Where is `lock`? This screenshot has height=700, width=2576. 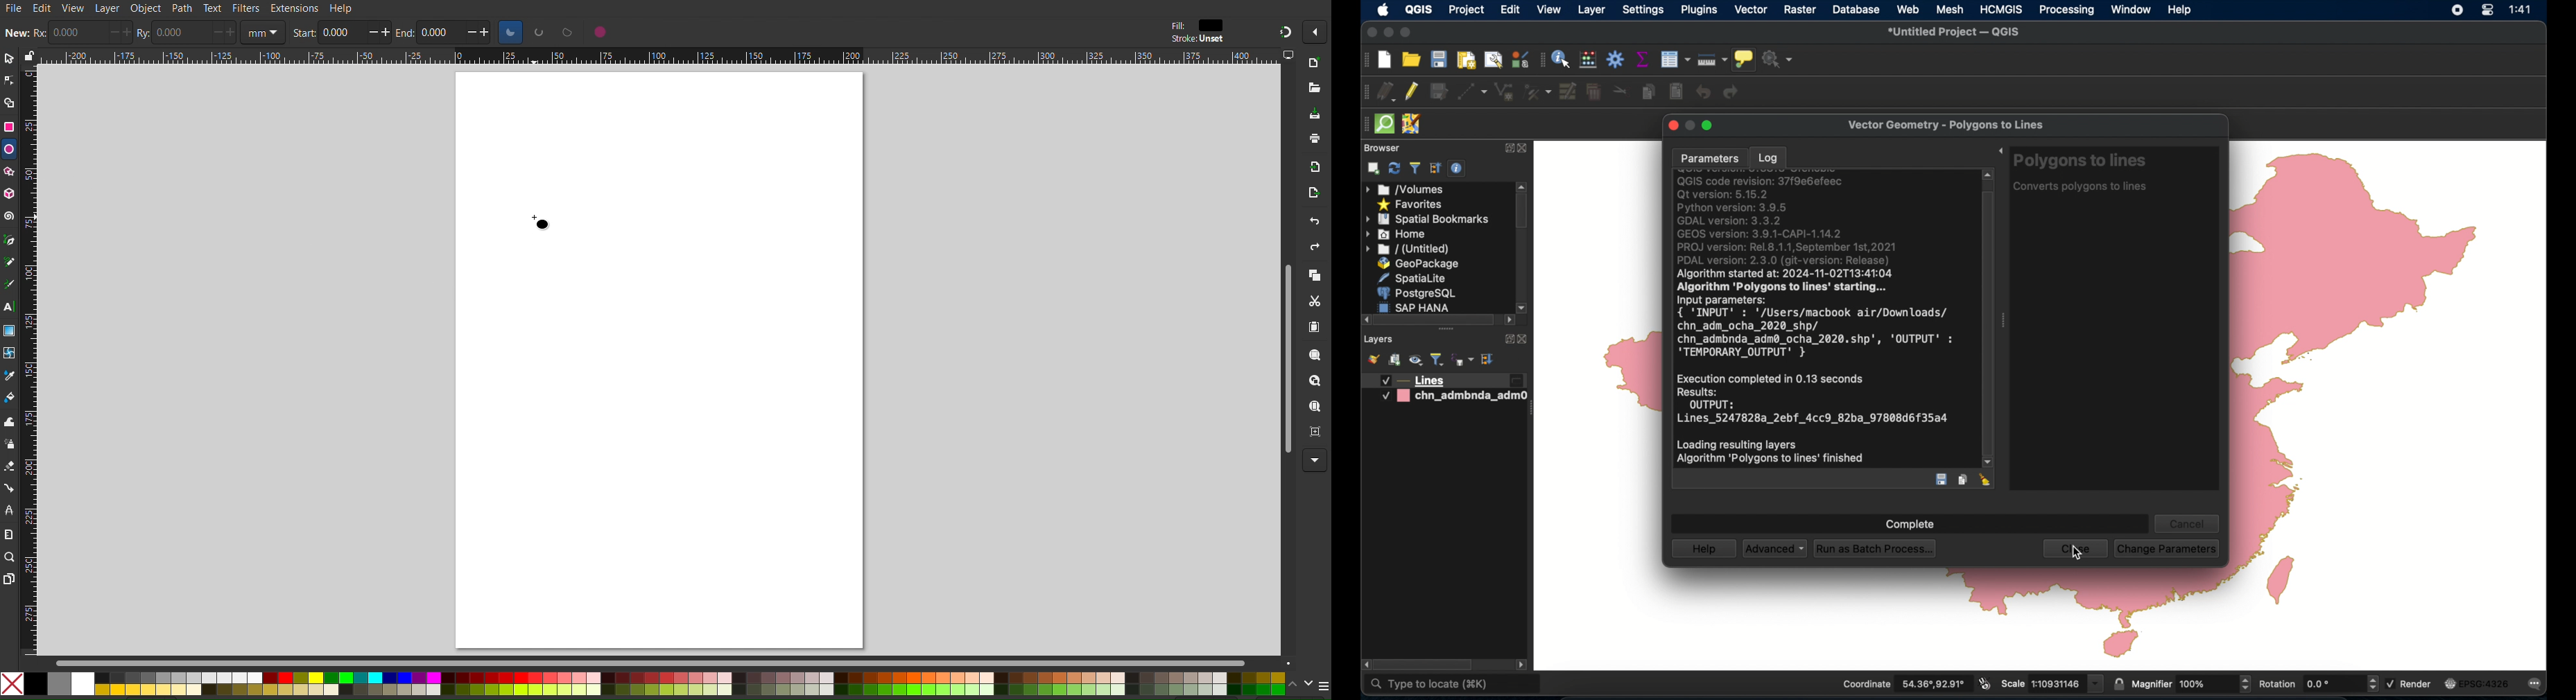
lock is located at coordinates (28, 54).